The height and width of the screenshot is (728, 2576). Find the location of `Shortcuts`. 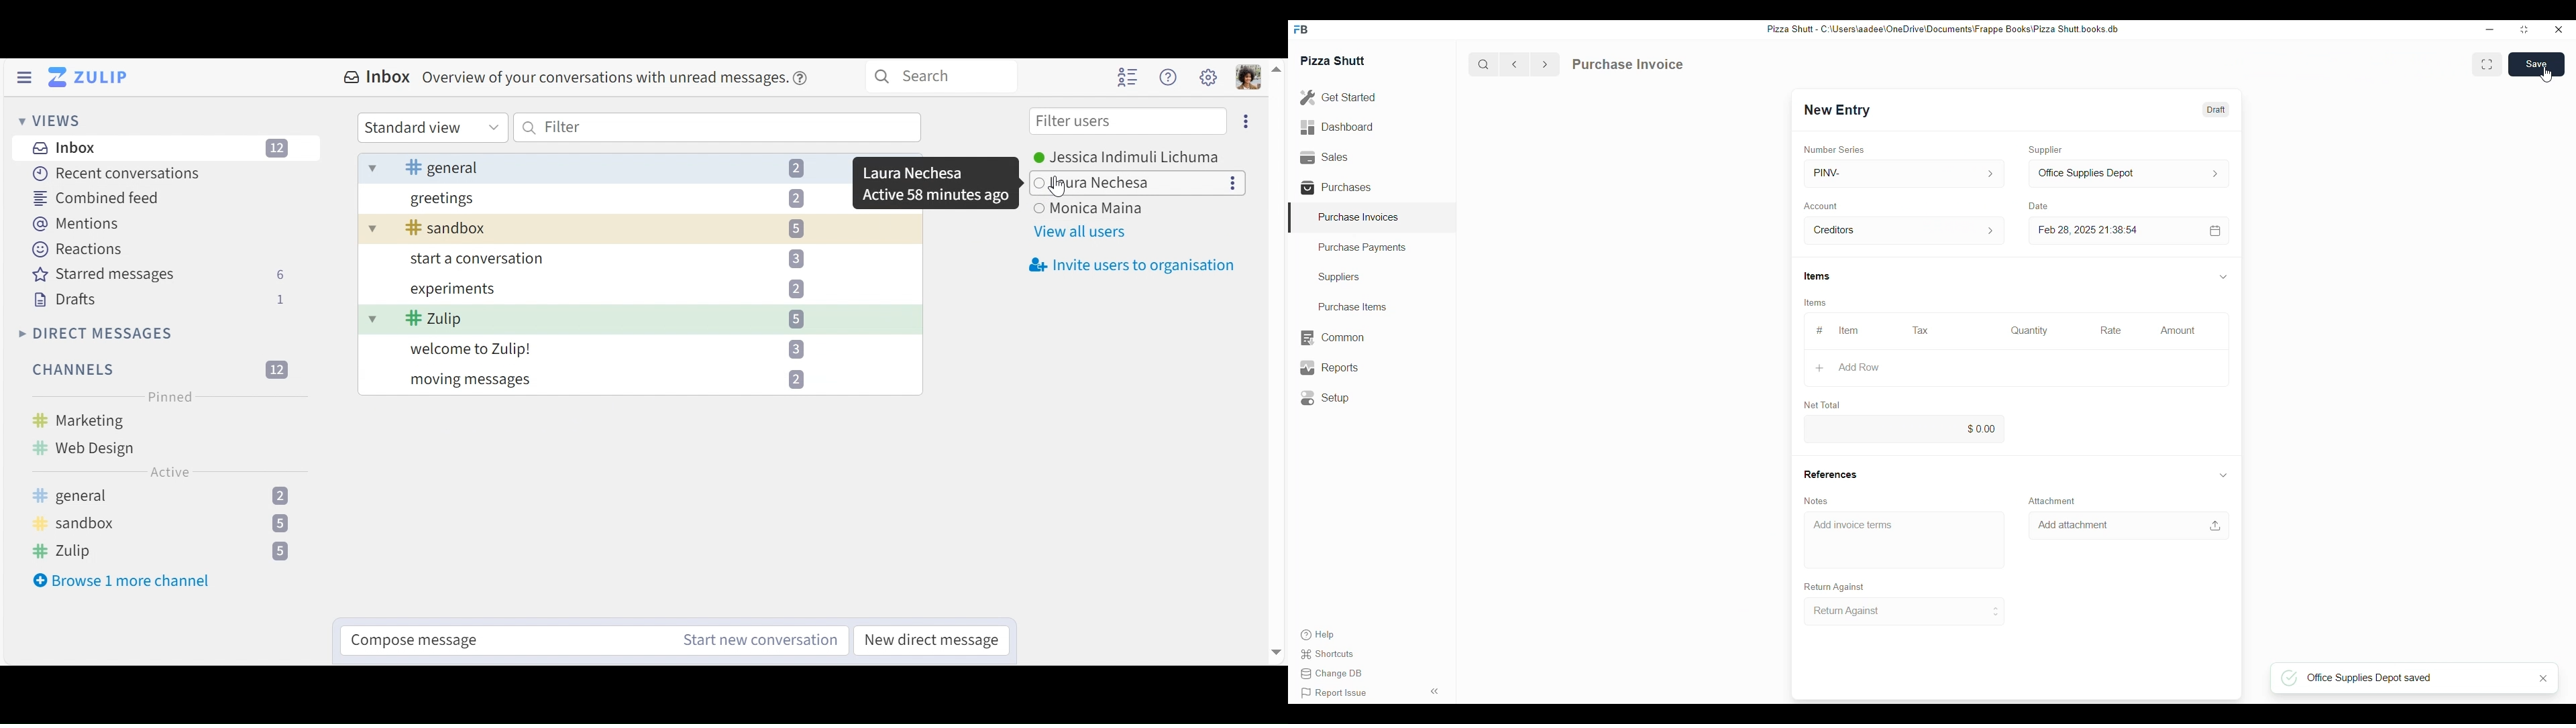

Shortcuts is located at coordinates (1330, 654).